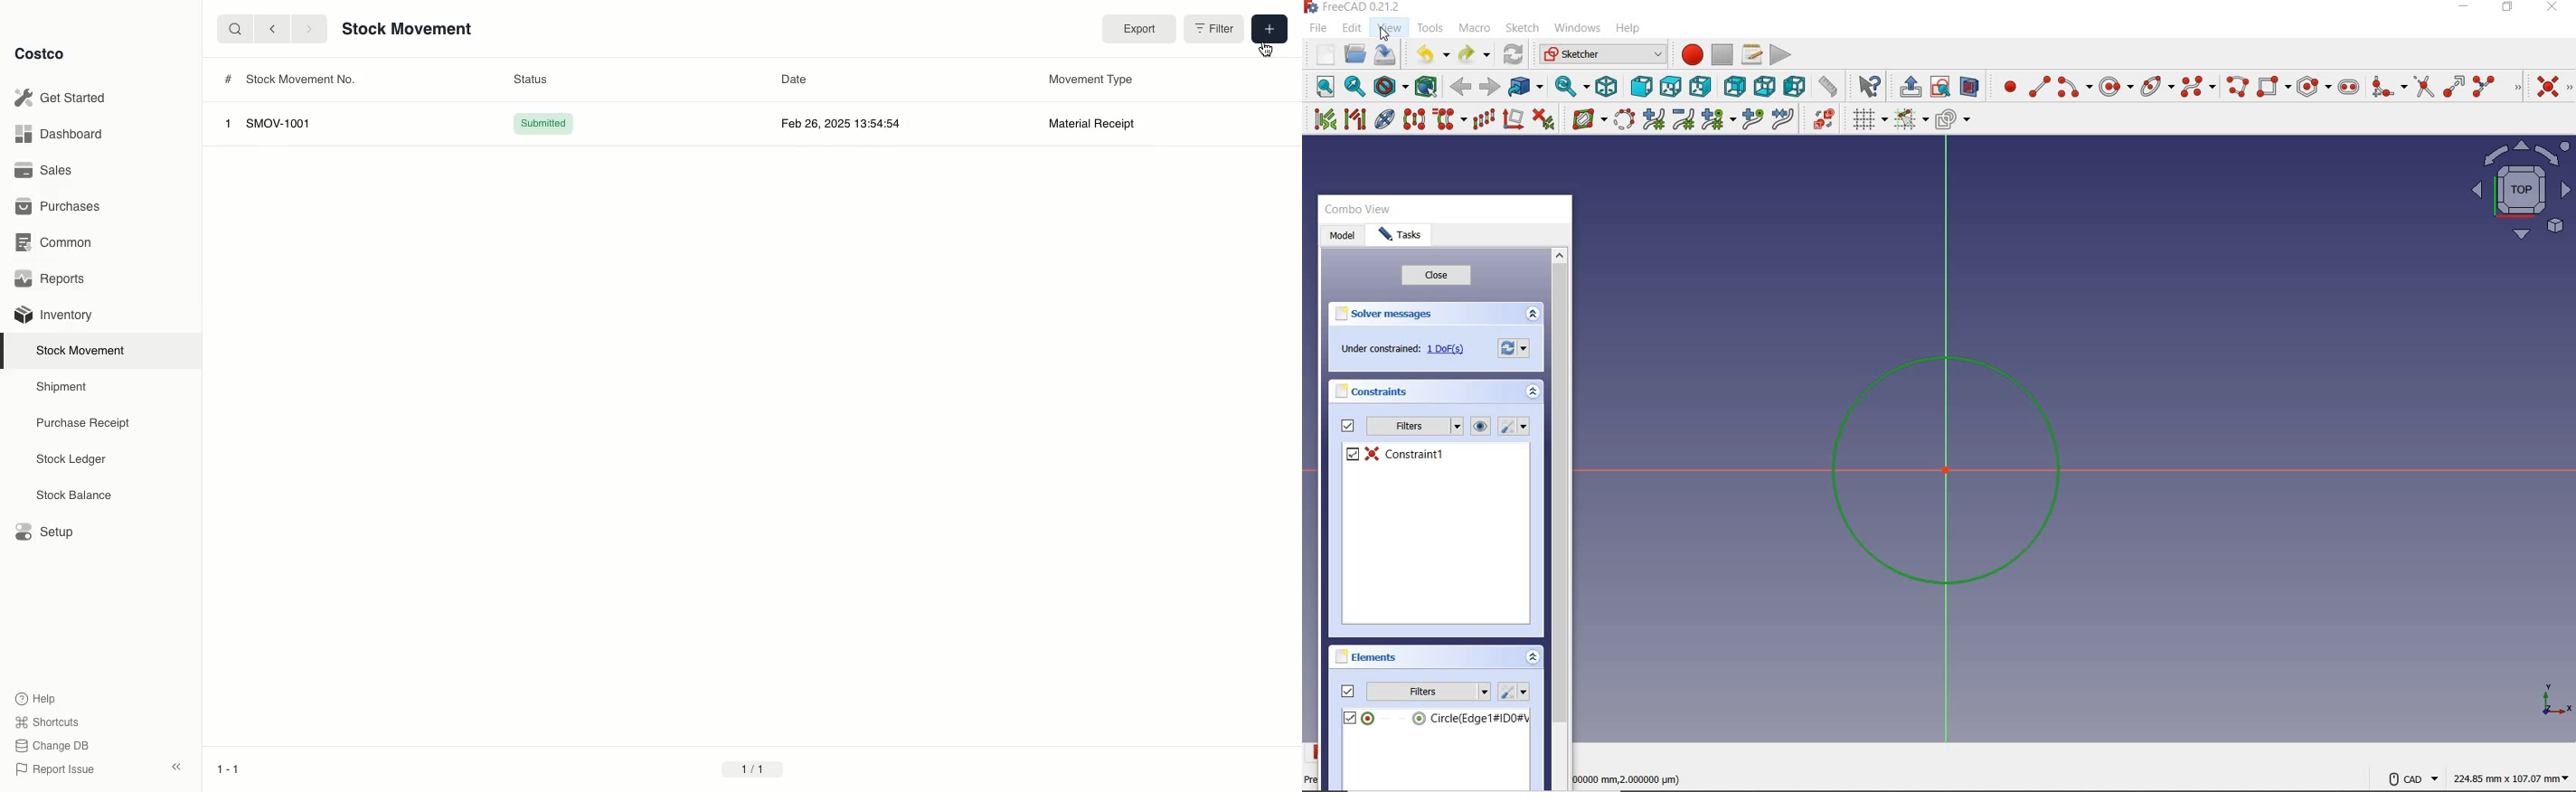  What do you see at coordinates (41, 54) in the screenshot?
I see `Costco` at bounding box center [41, 54].